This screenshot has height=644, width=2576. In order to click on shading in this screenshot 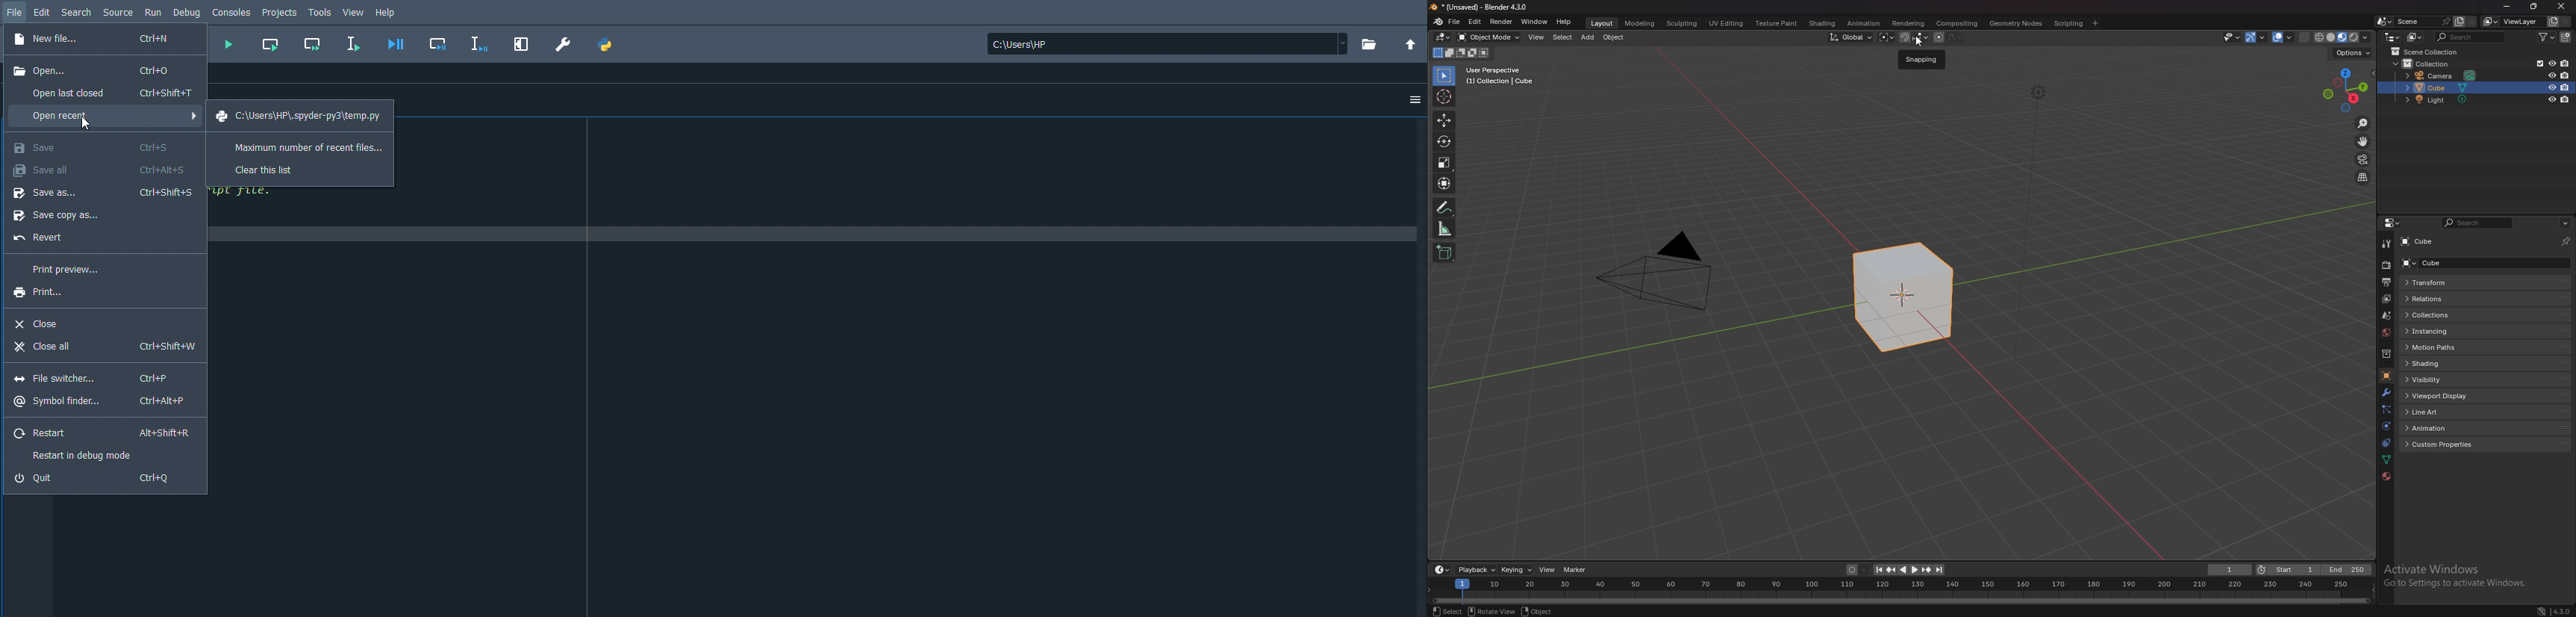, I will do `click(1822, 23)`.